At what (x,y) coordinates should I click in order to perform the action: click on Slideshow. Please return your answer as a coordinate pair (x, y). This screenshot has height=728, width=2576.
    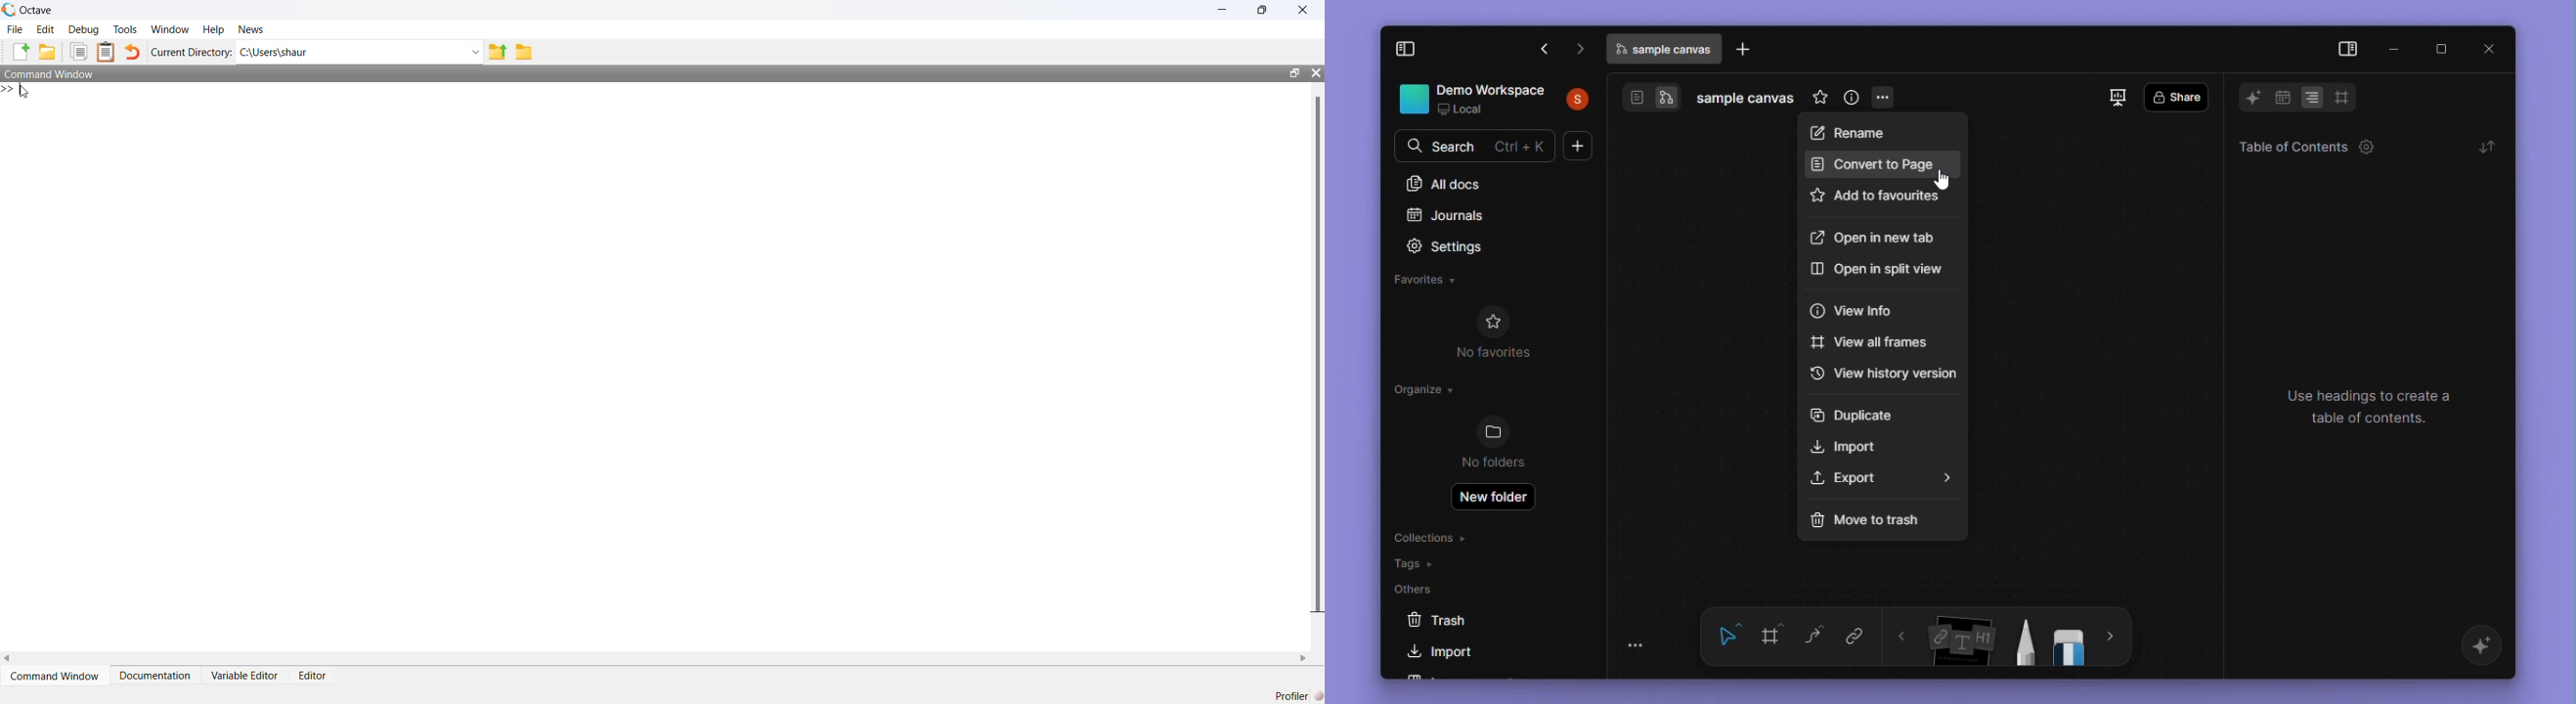
    Looking at the image, I should click on (2120, 99).